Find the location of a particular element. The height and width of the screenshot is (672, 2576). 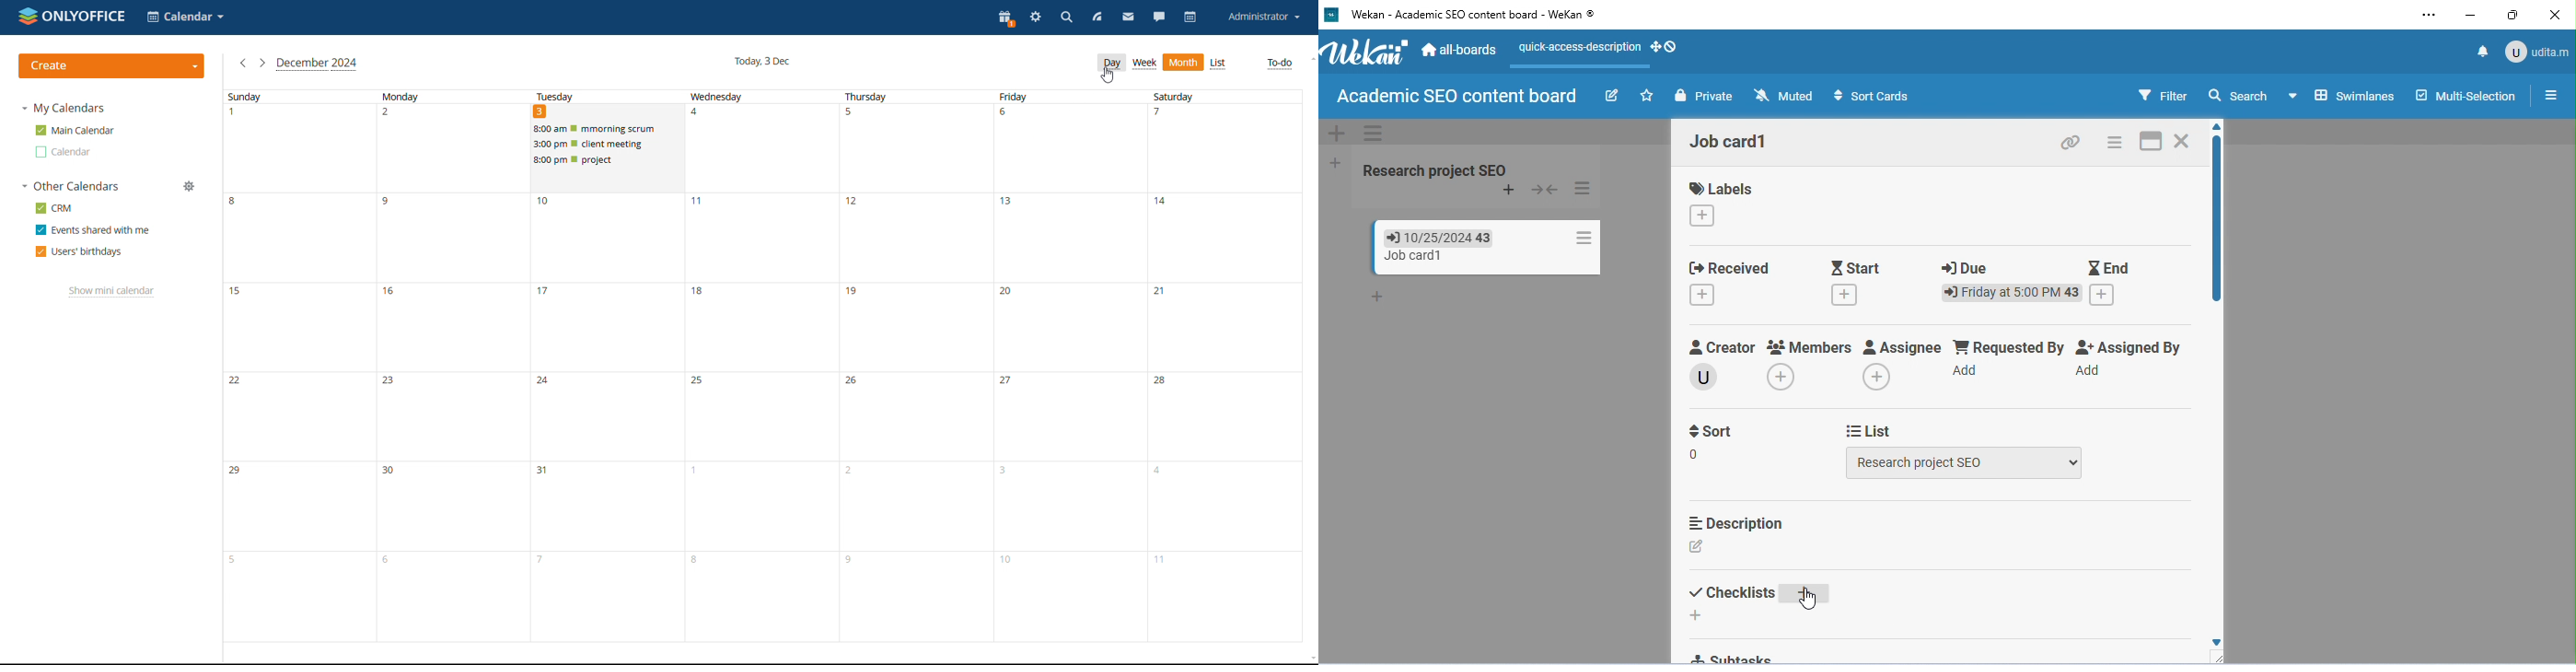

add requester is located at coordinates (1968, 371).